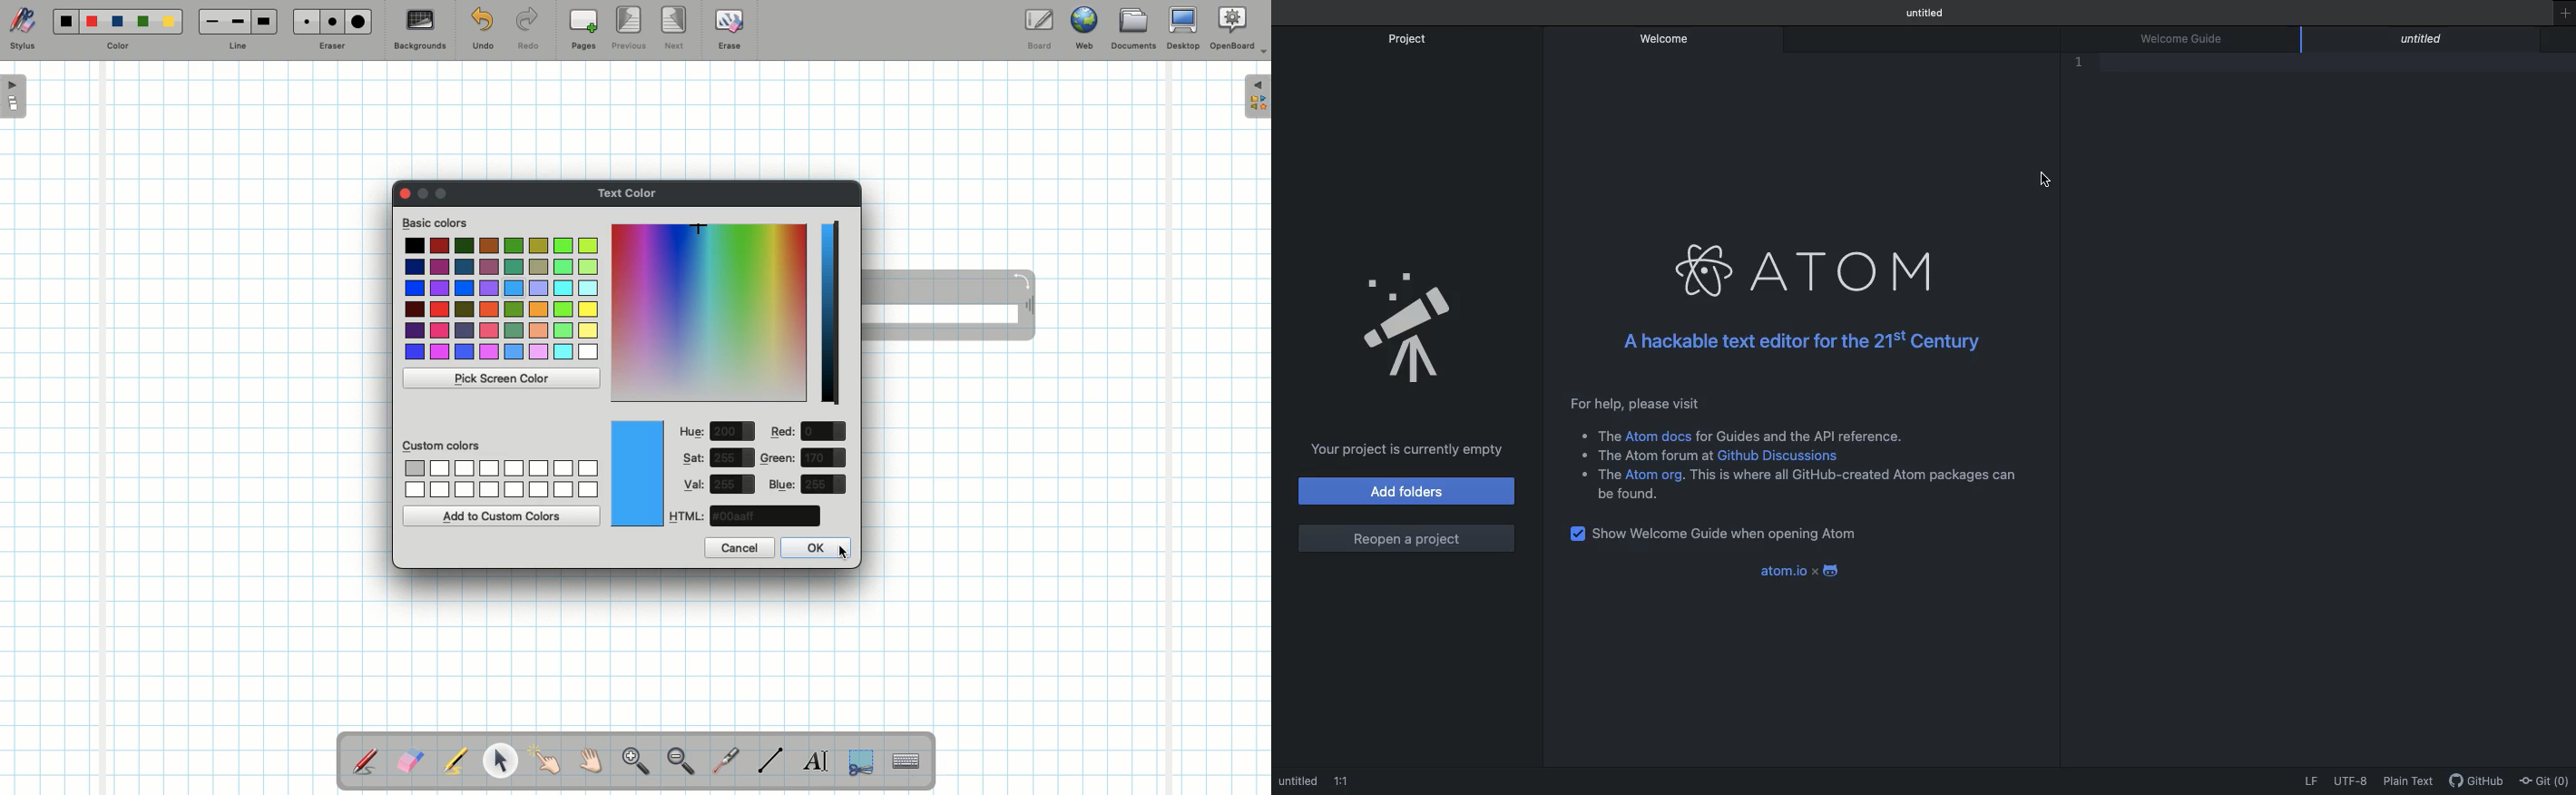  What do you see at coordinates (733, 458) in the screenshot?
I see `value` at bounding box center [733, 458].